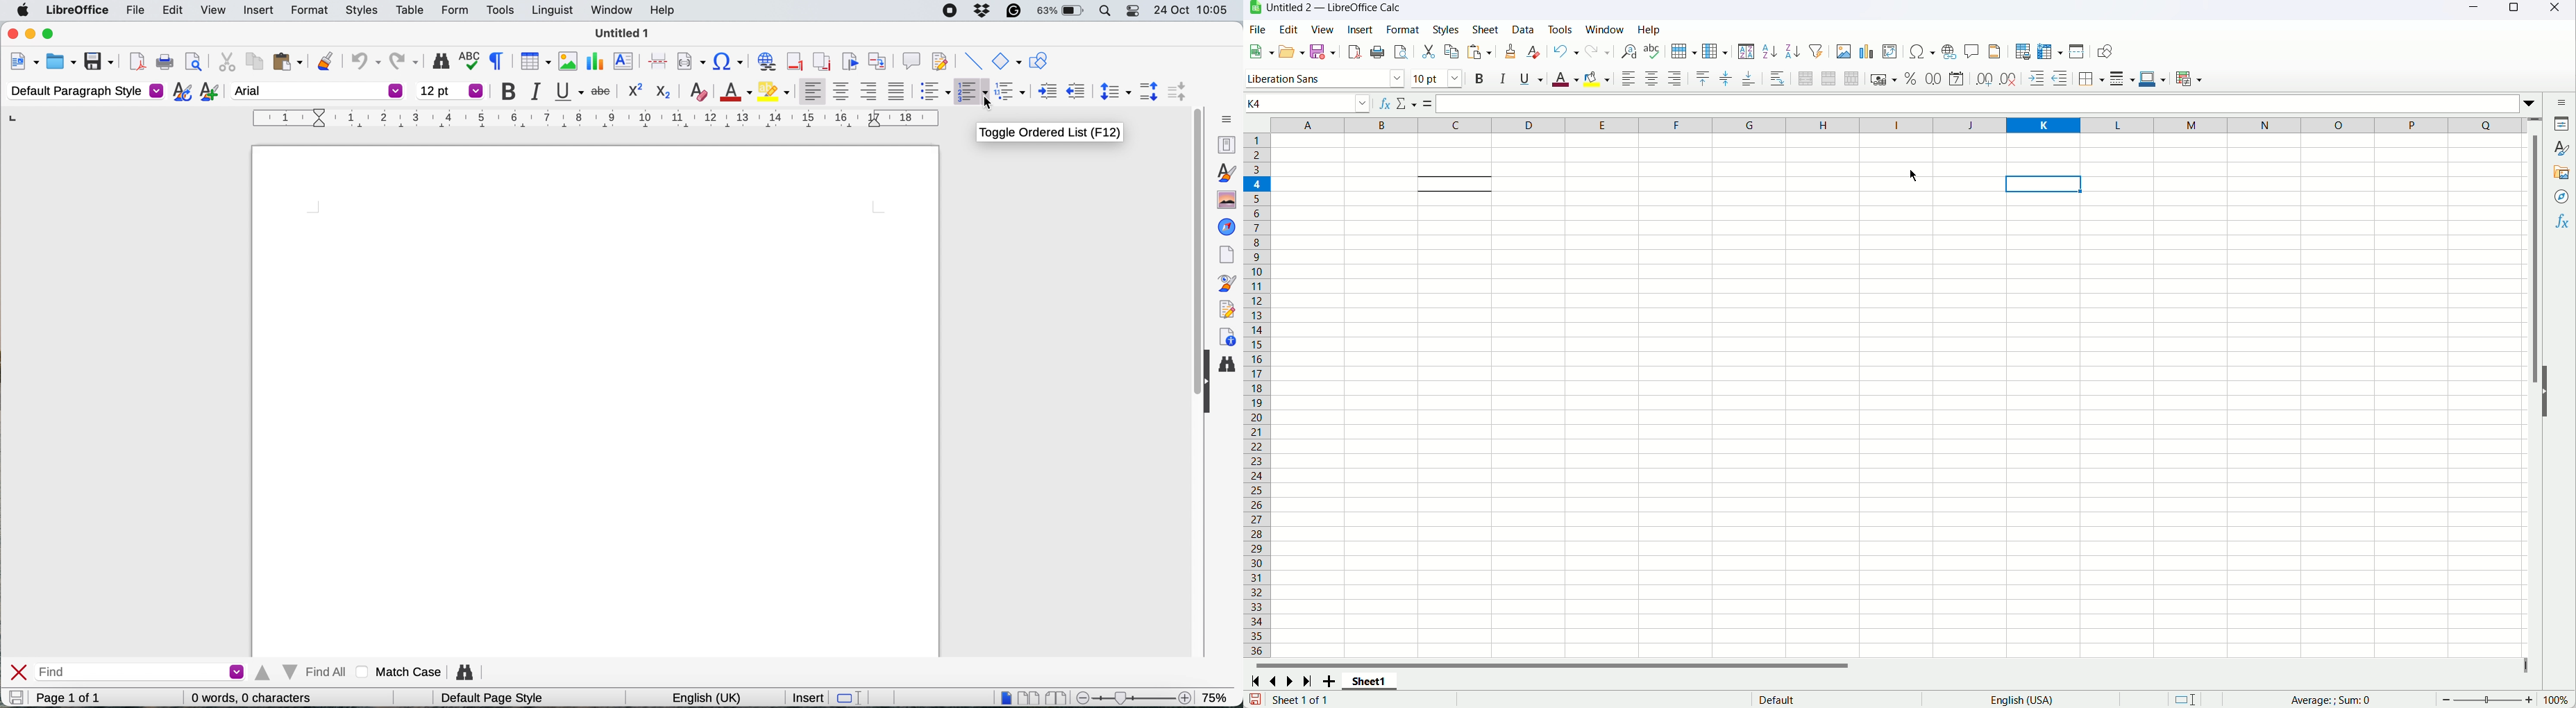 The width and height of the screenshot is (2576, 728). Describe the element at coordinates (212, 12) in the screenshot. I see `view` at that location.